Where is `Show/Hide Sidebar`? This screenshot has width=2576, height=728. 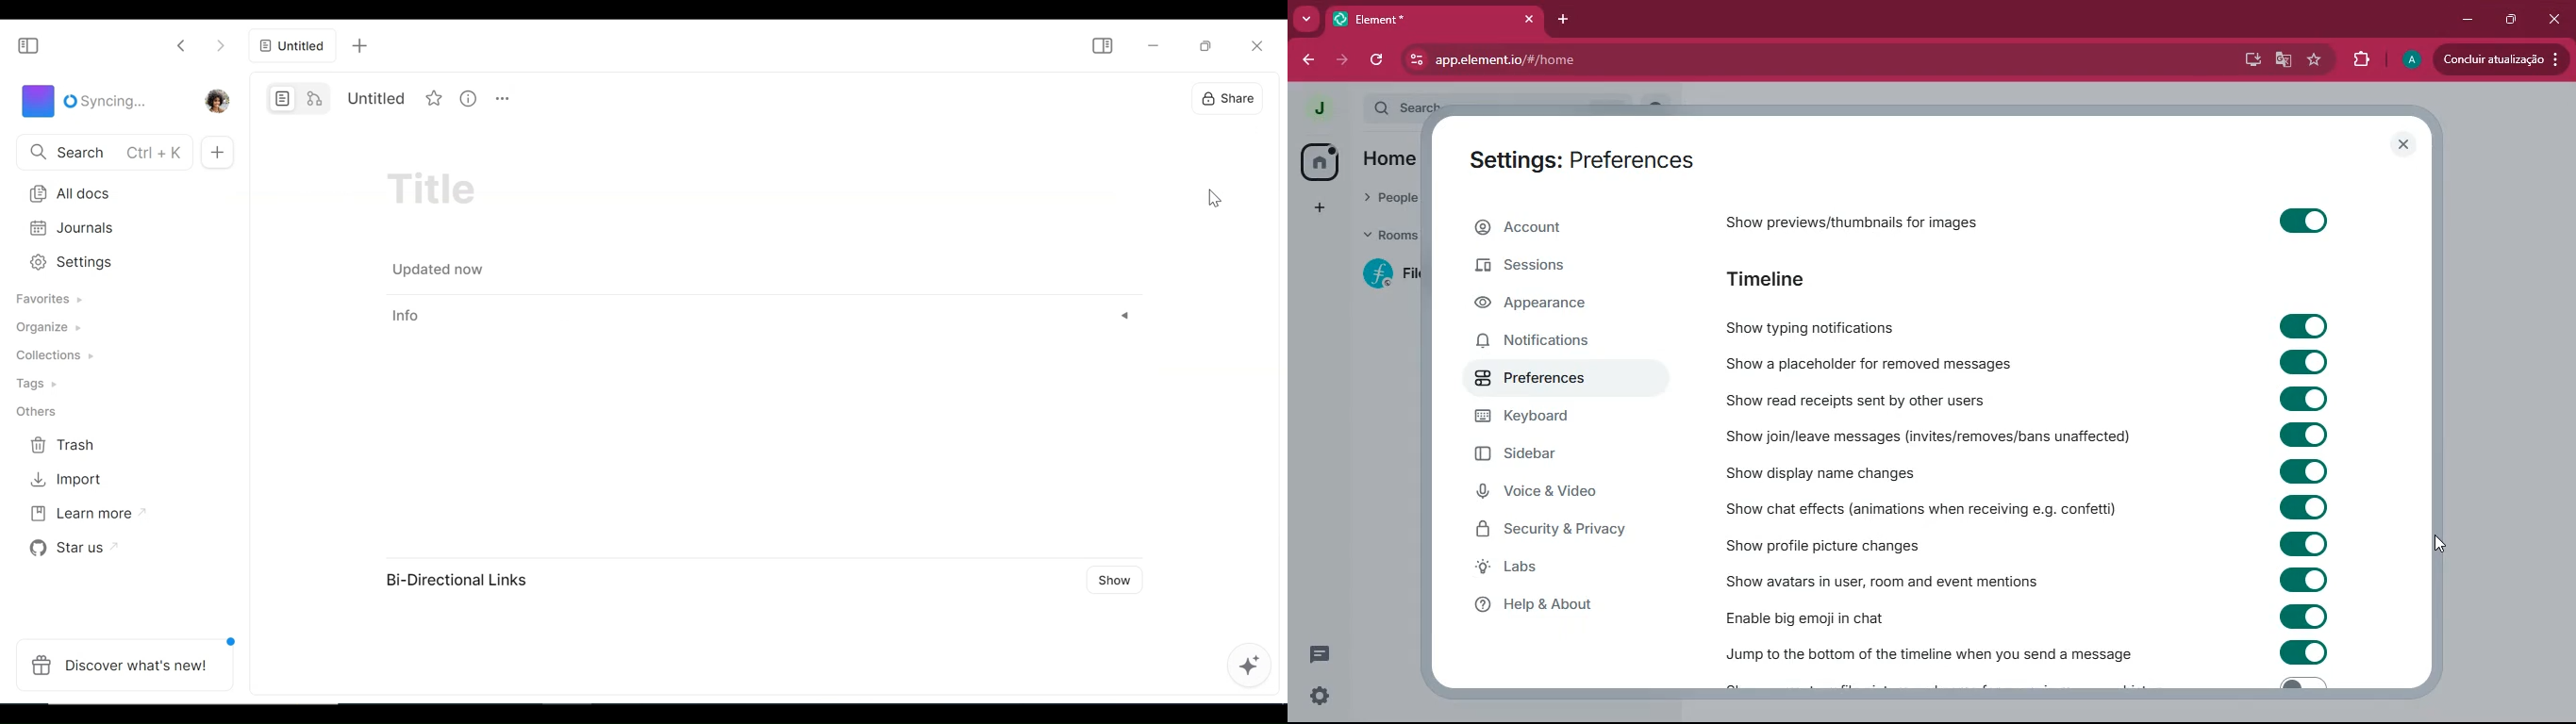 Show/Hide Sidebar is located at coordinates (1100, 47).